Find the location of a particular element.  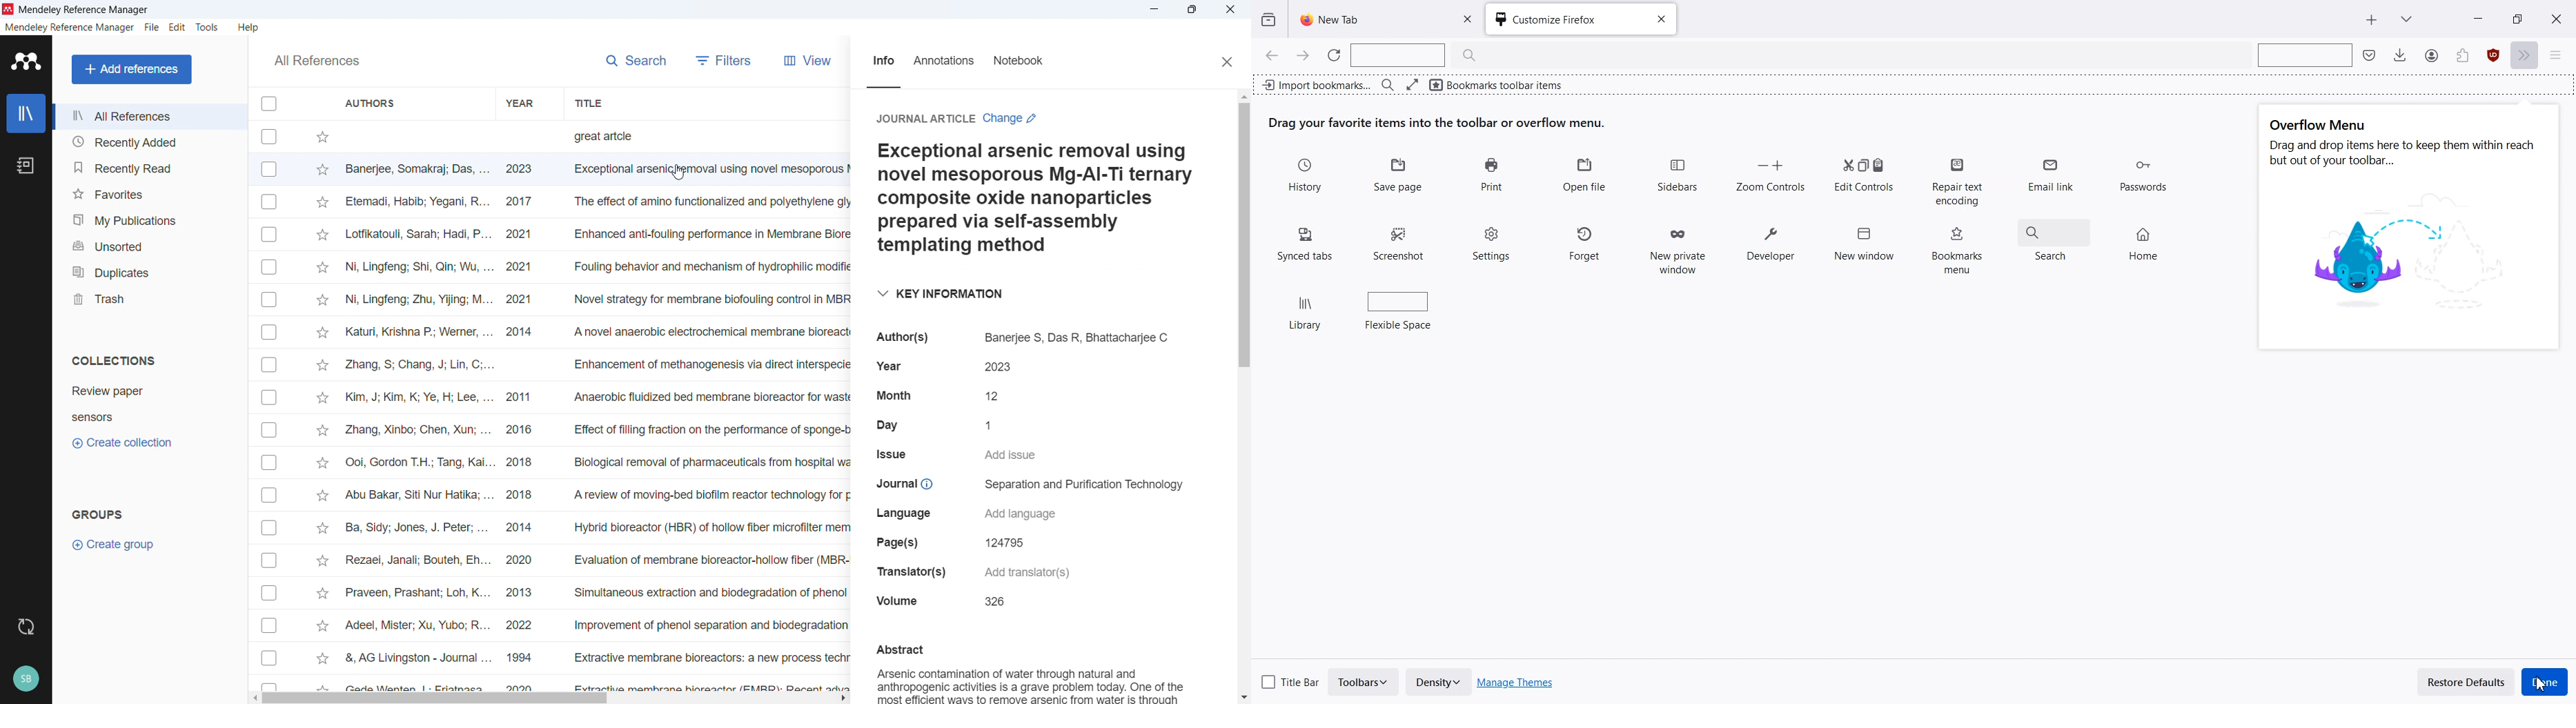

Help info on journal is located at coordinates (927, 485).